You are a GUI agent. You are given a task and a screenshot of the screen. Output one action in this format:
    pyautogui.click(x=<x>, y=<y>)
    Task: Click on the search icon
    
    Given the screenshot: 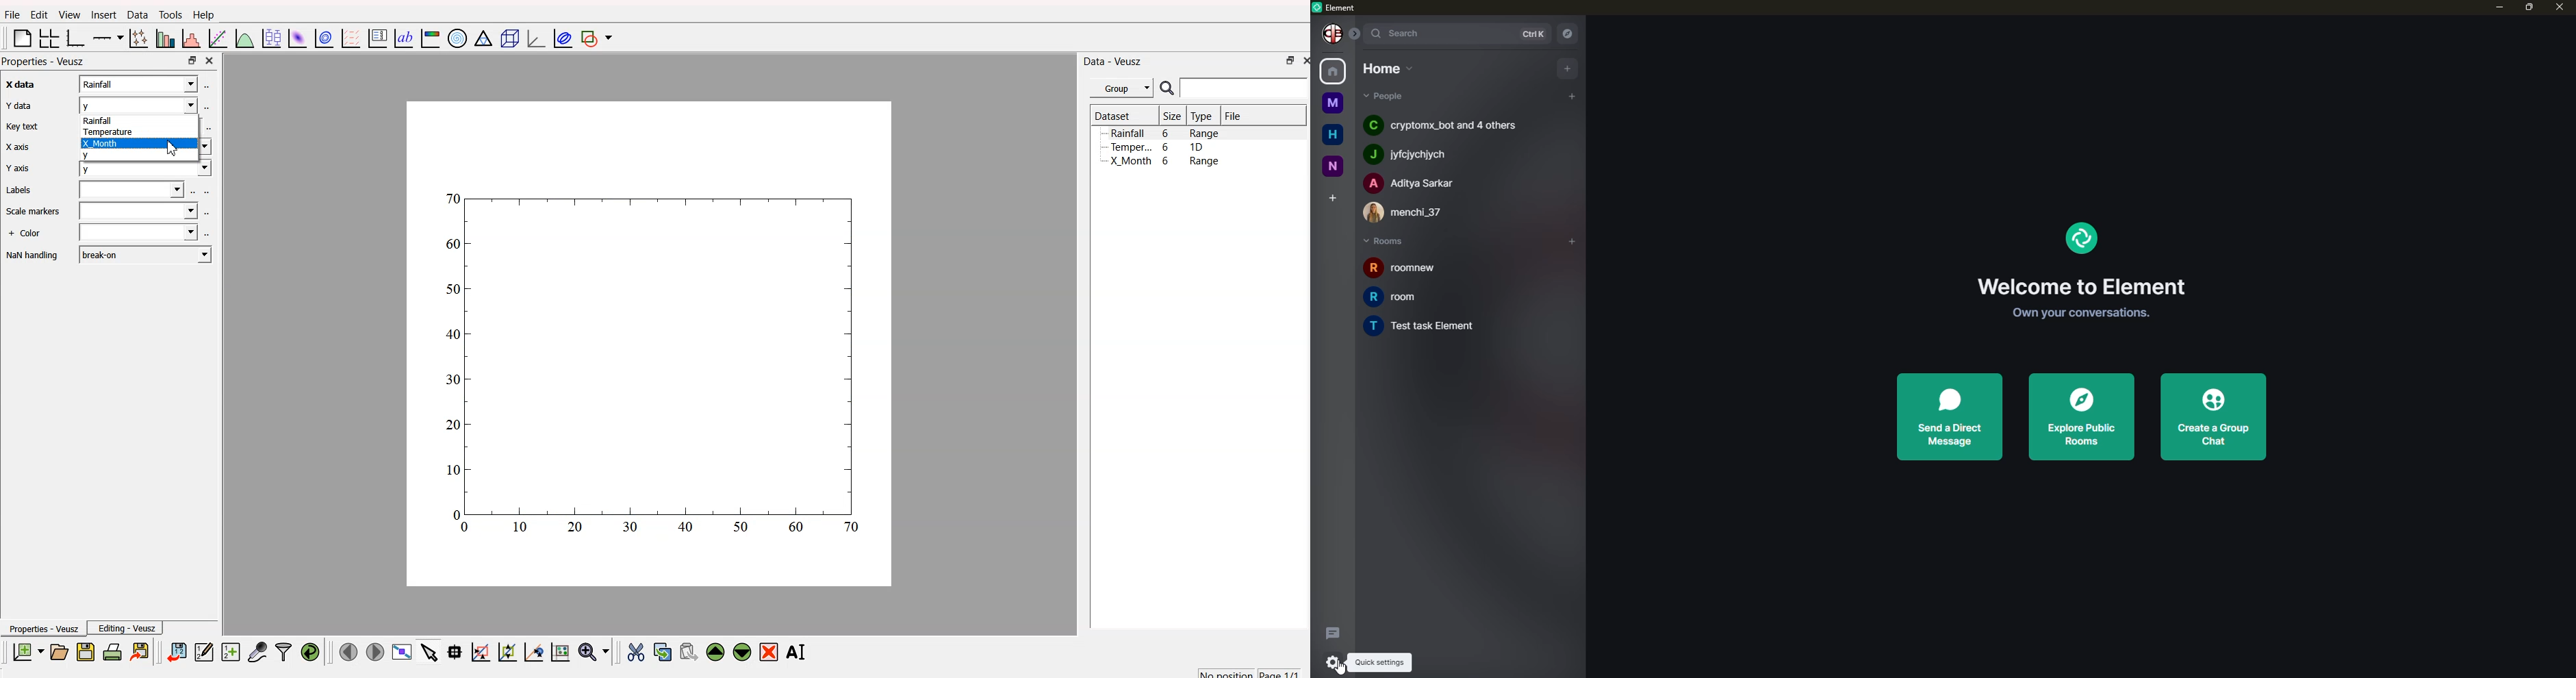 What is the action you would take?
    pyautogui.click(x=1166, y=88)
    